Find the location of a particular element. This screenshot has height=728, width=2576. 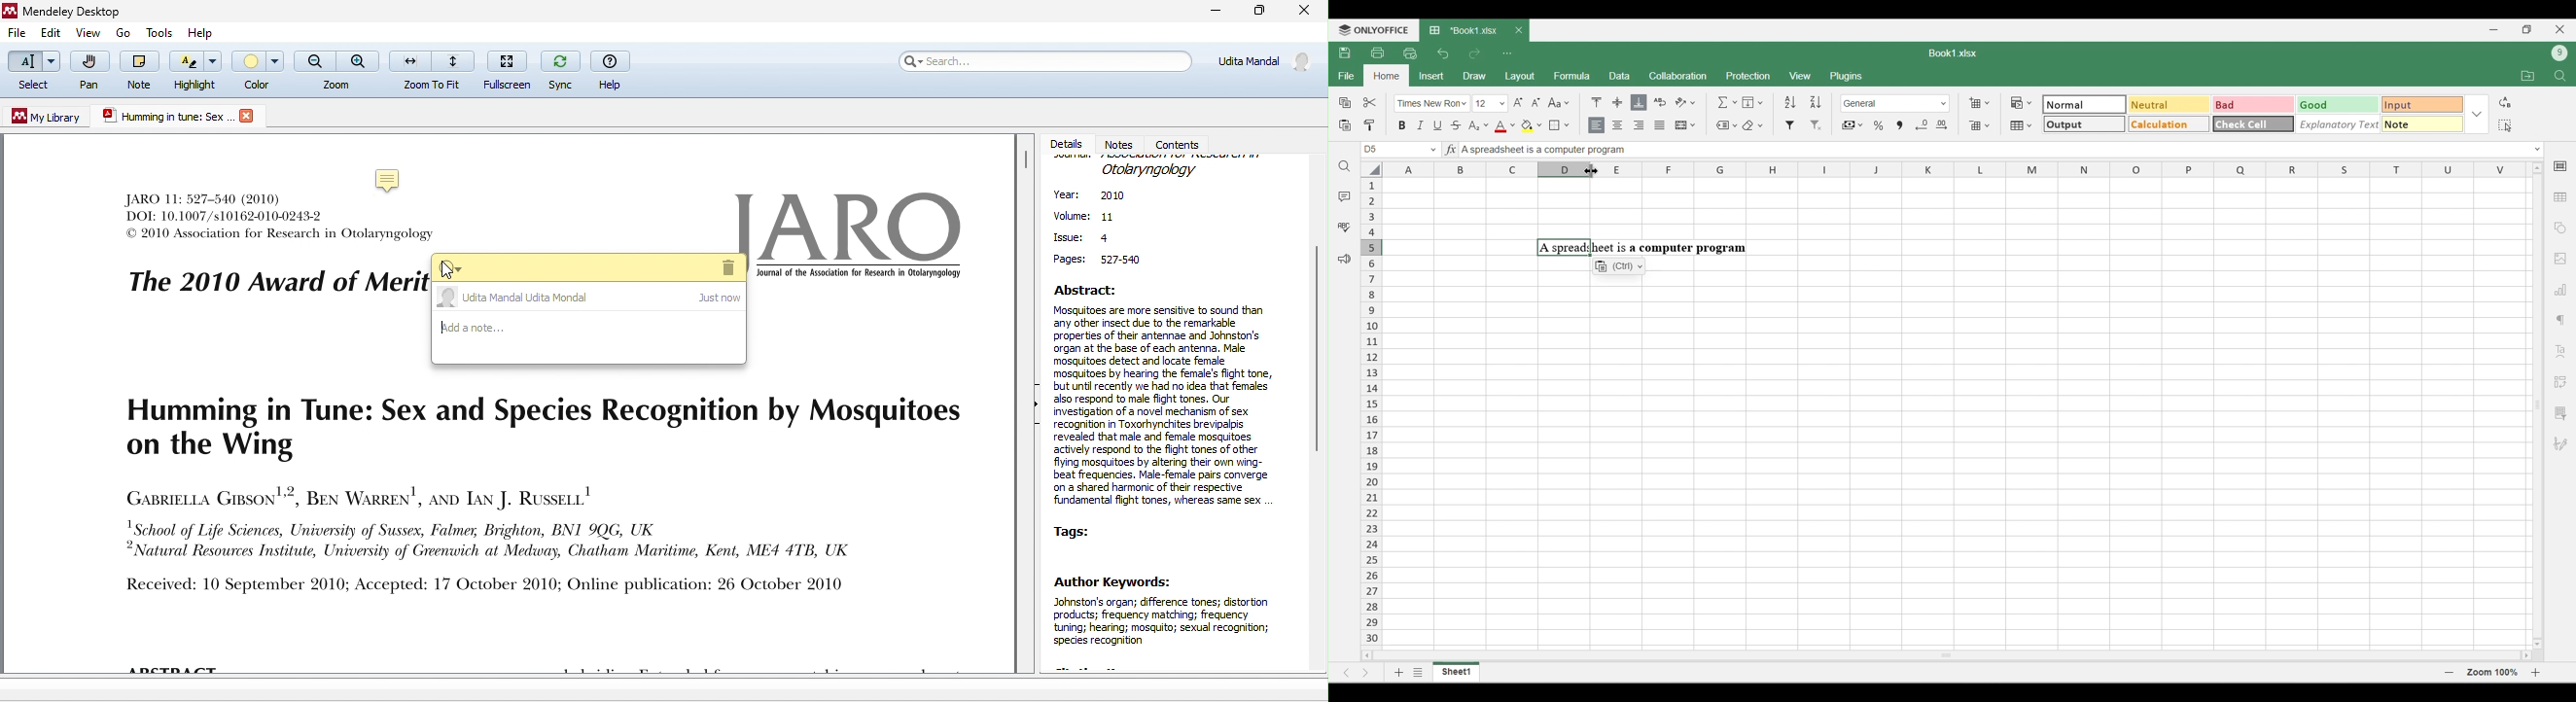

my library is located at coordinates (48, 117).